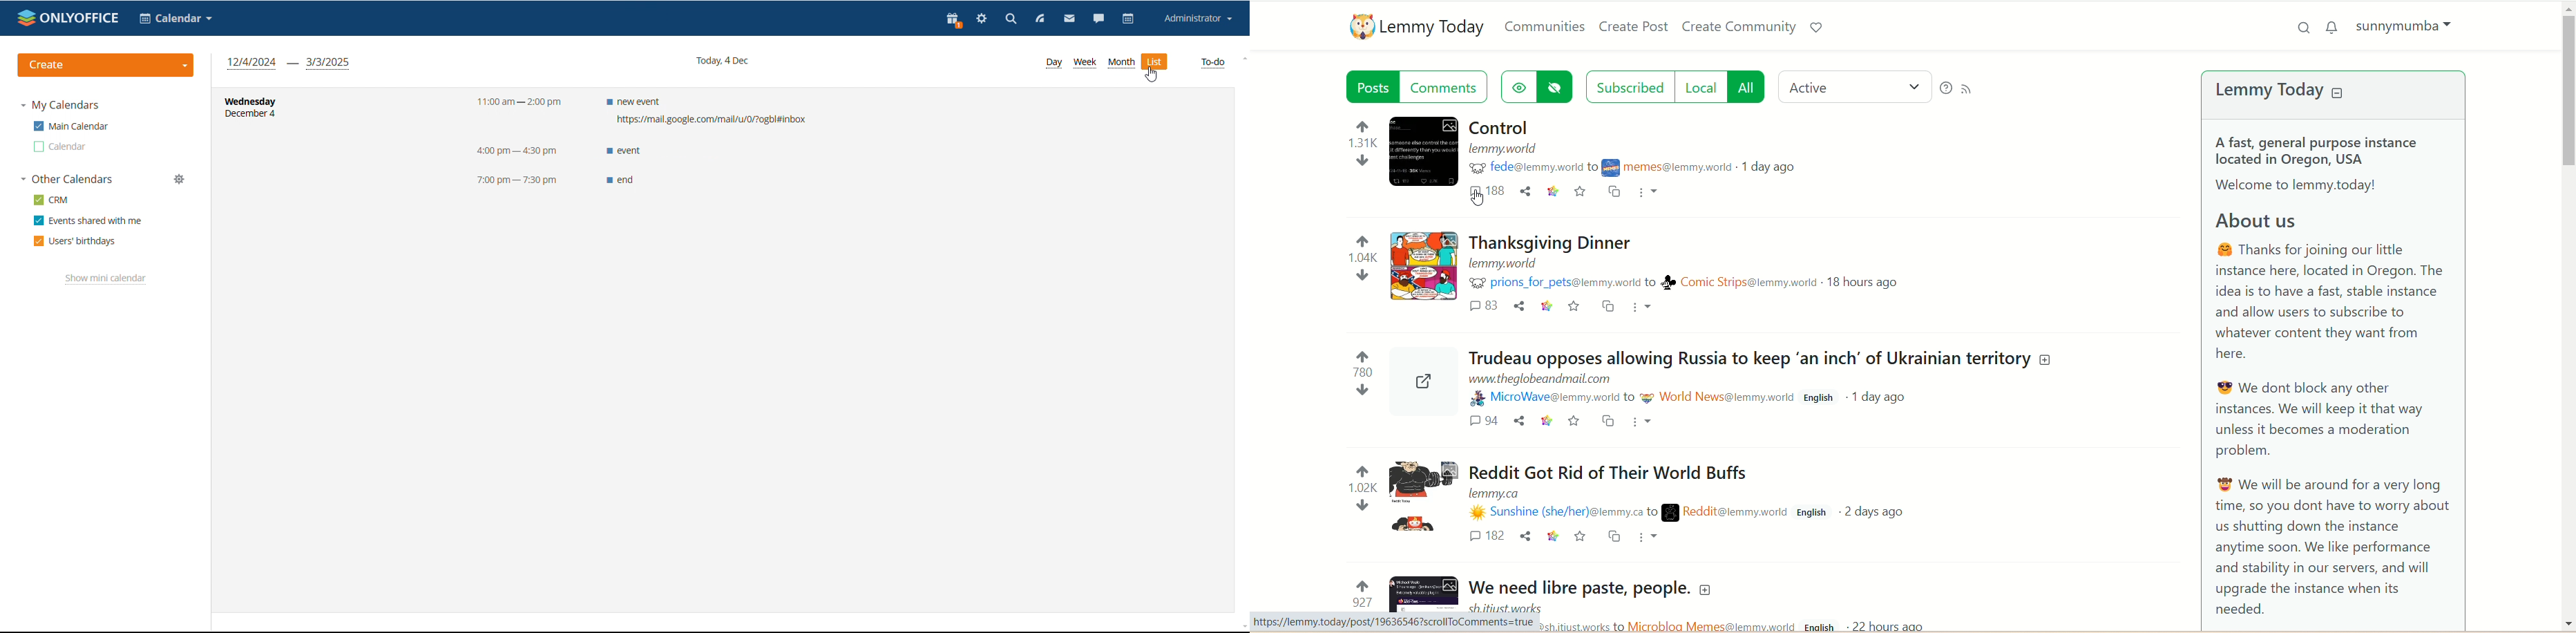  Describe the element at coordinates (1761, 359) in the screenshot. I see `Post on "Trudeau opposes allowing Russia to keep ‘an inch’ of Ukrainian territory"` at that location.